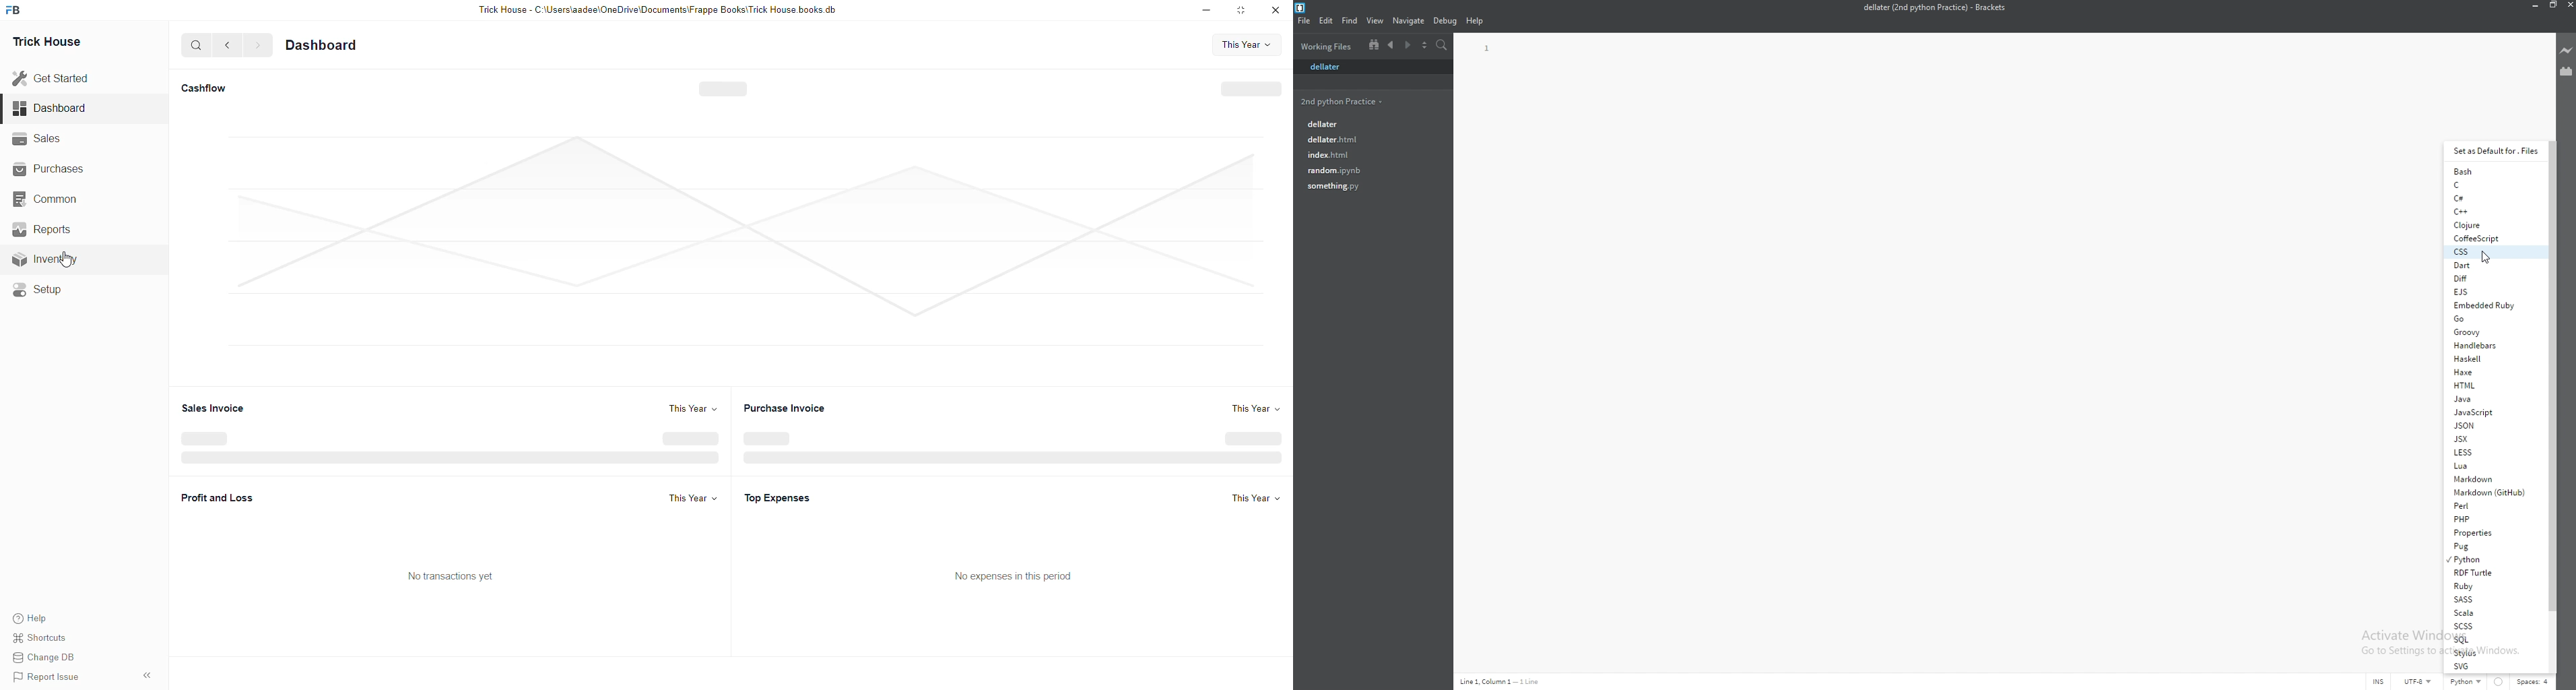 This screenshot has width=2576, height=700. I want to click on Close, so click(1278, 13).